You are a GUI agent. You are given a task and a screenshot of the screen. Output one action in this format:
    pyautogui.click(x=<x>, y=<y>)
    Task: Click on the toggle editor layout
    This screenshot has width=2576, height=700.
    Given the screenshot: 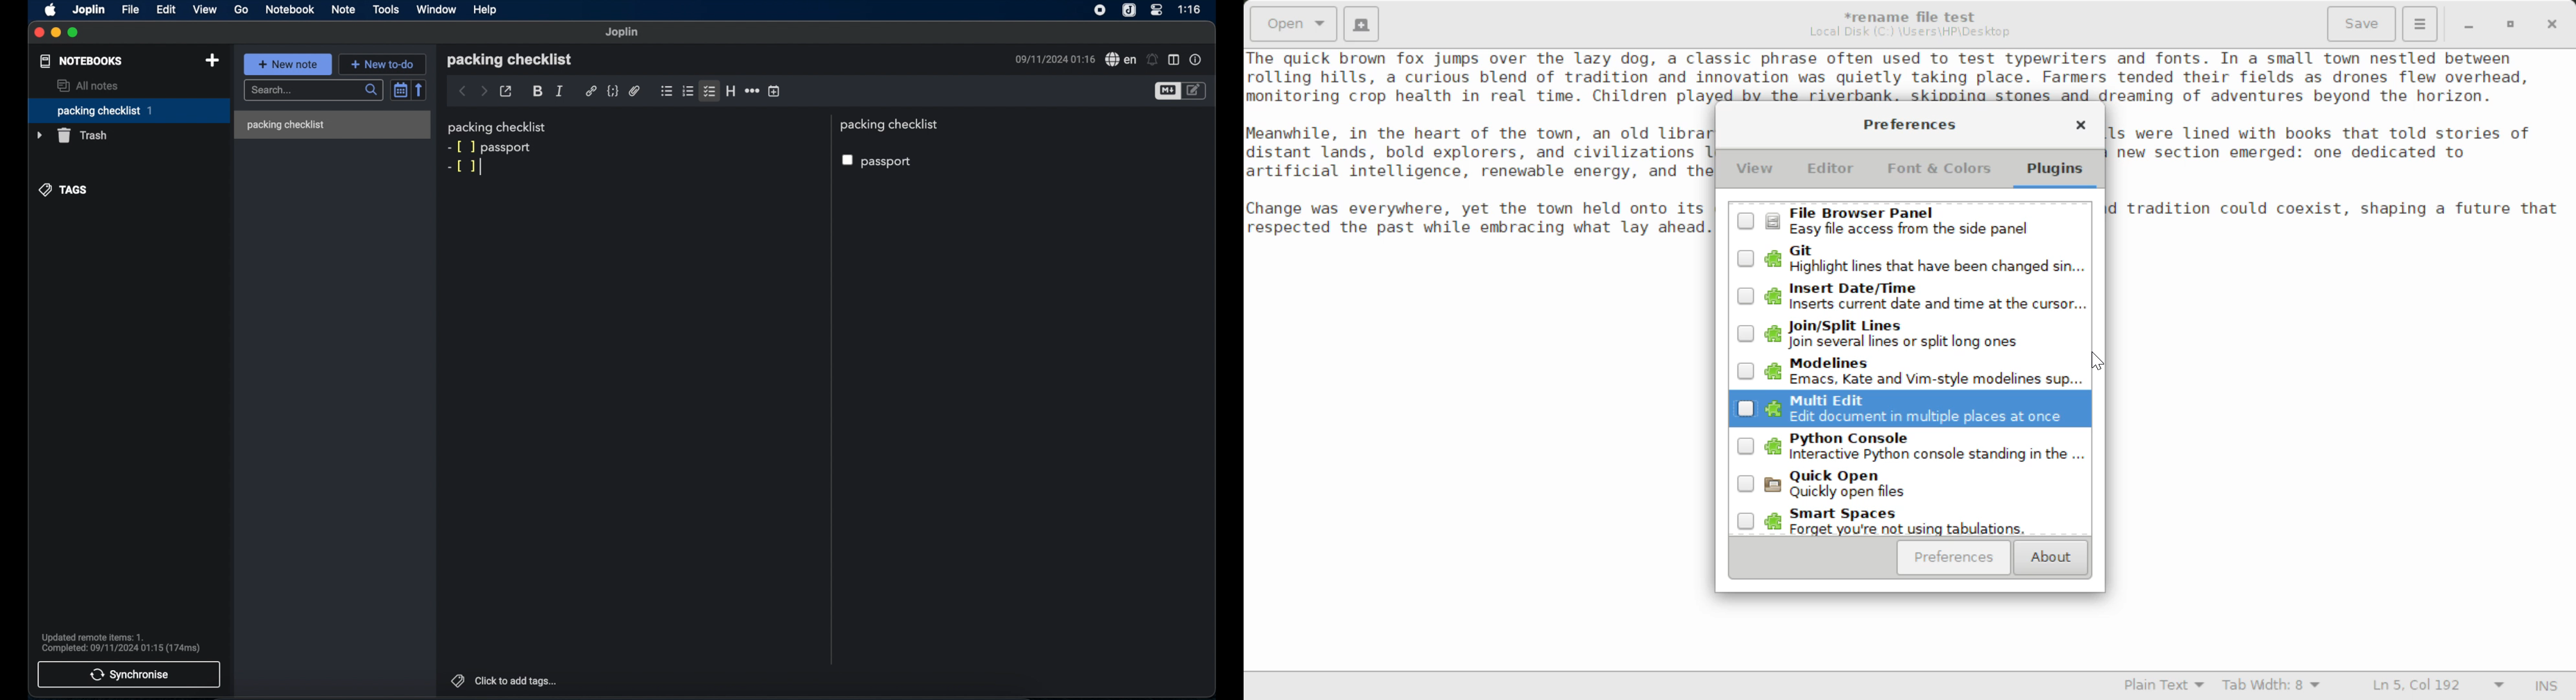 What is the action you would take?
    pyautogui.click(x=1174, y=59)
    